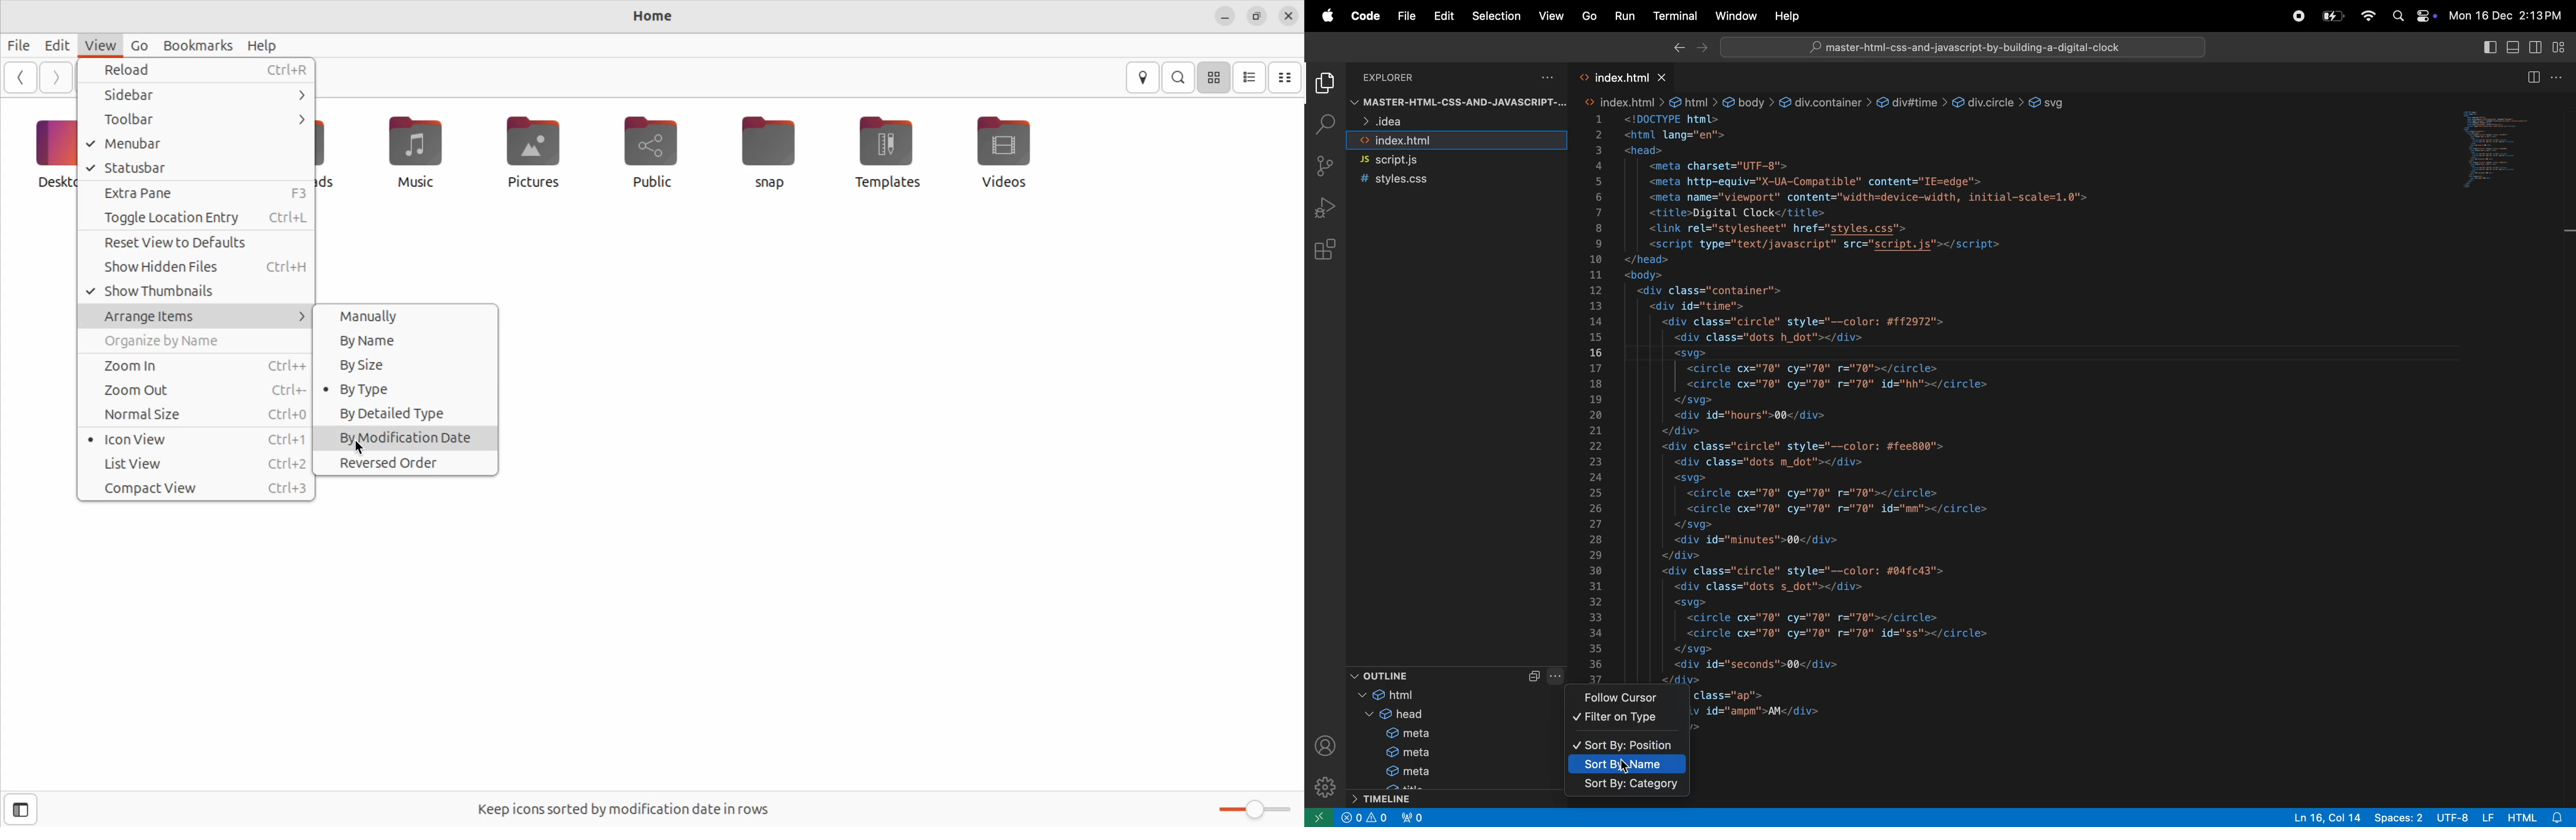 The height and width of the screenshot is (840, 2576). What do you see at coordinates (200, 342) in the screenshot?
I see `organize by names` at bounding box center [200, 342].